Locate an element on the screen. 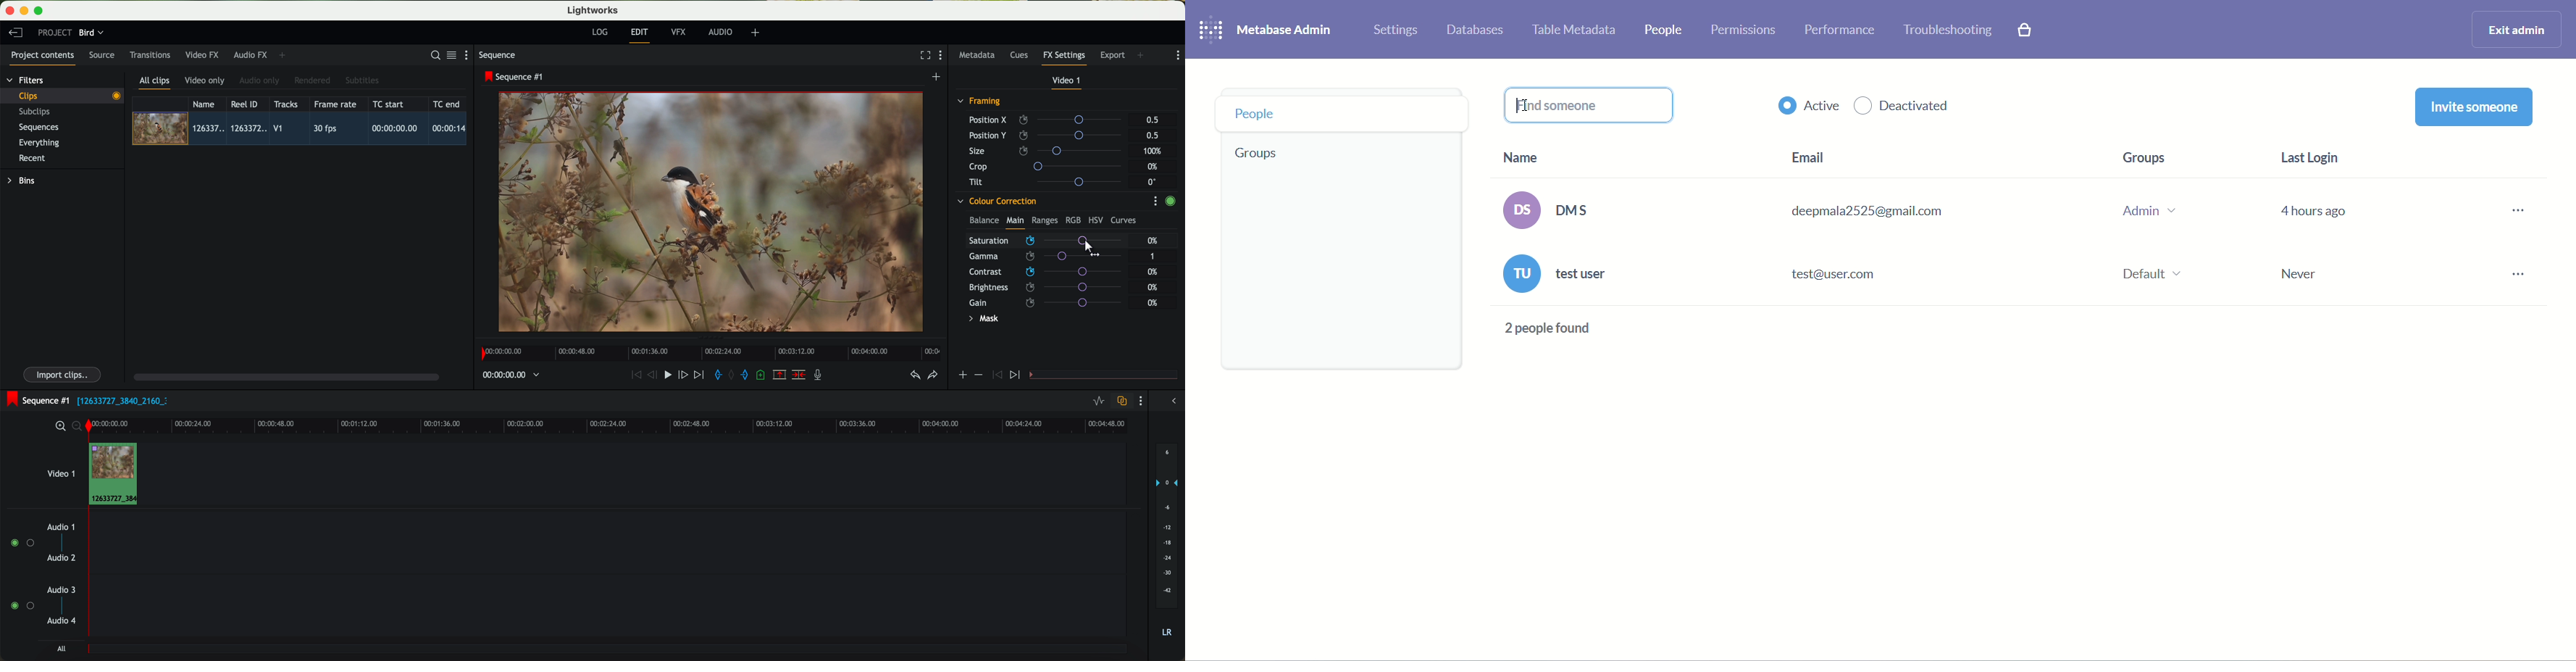 The image size is (2576, 672). filters is located at coordinates (26, 79).